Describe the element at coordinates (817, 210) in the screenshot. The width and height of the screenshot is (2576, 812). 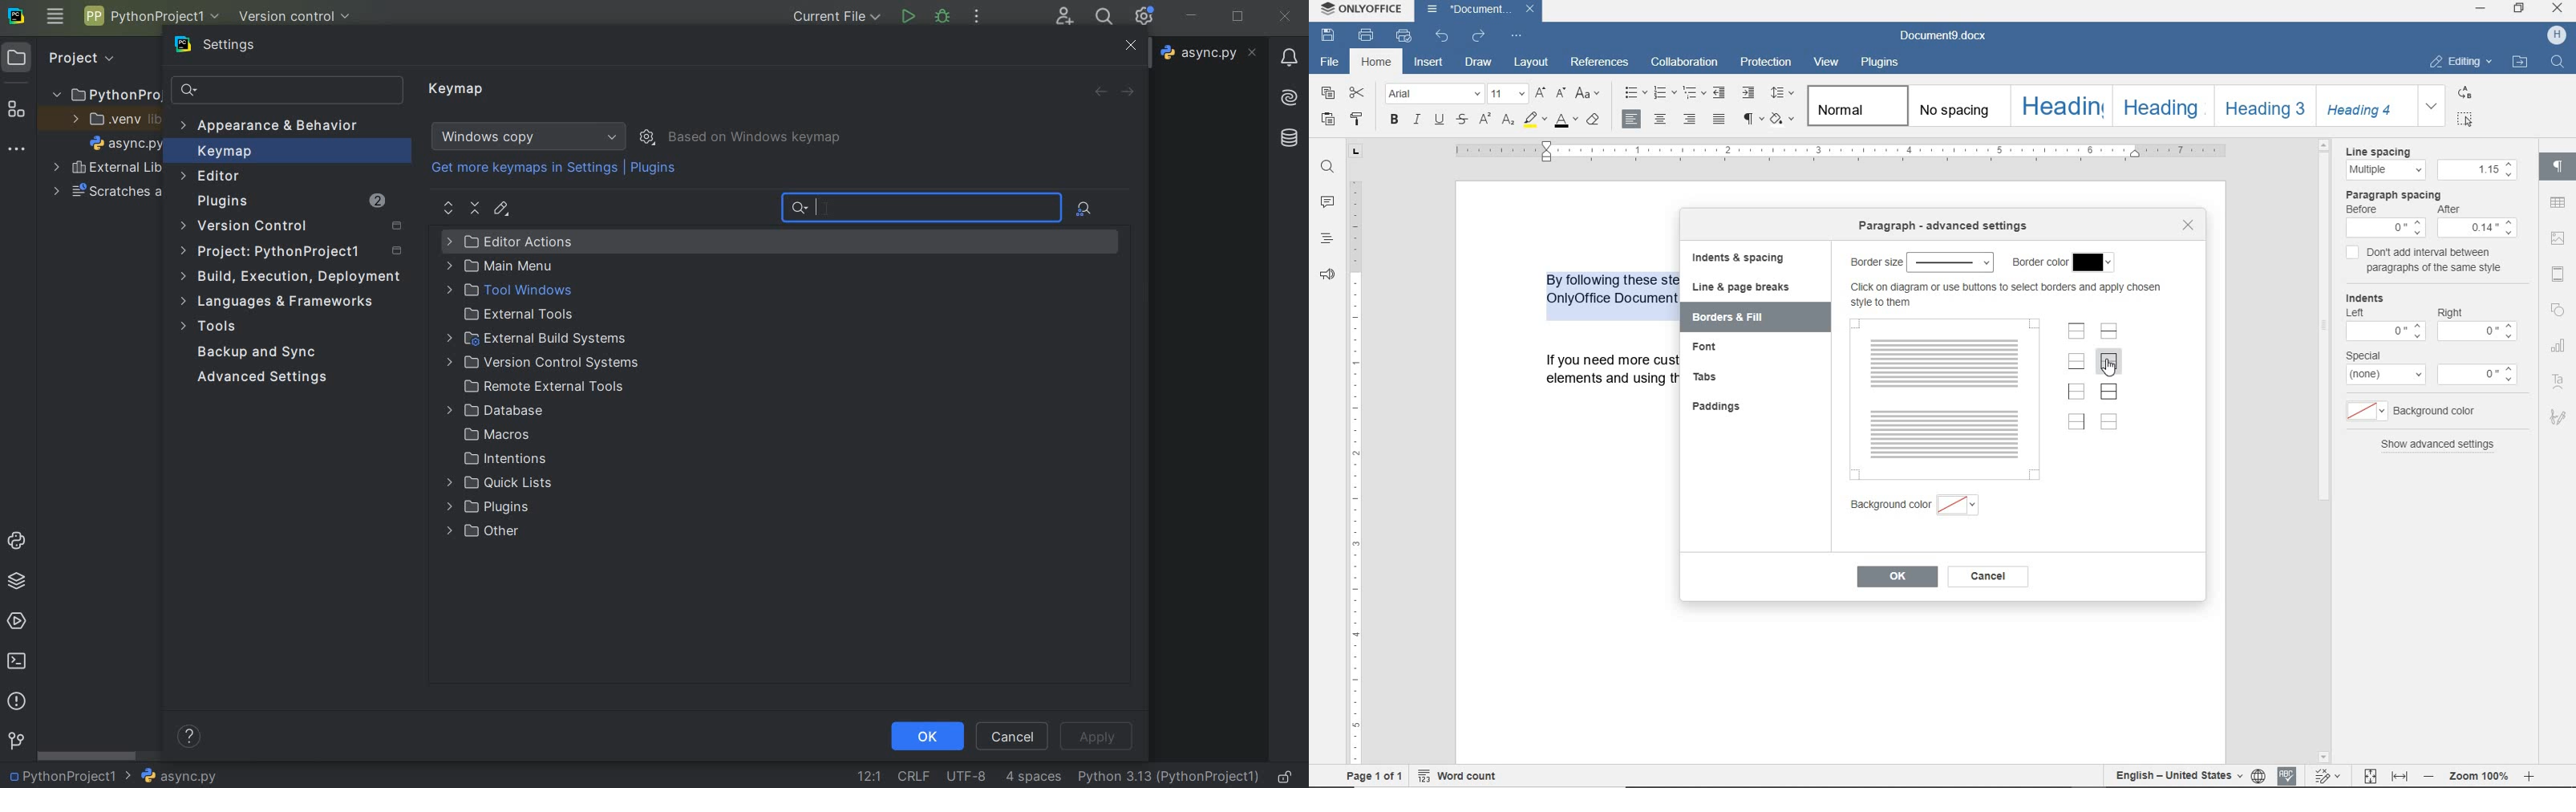
I see `editor` at that location.